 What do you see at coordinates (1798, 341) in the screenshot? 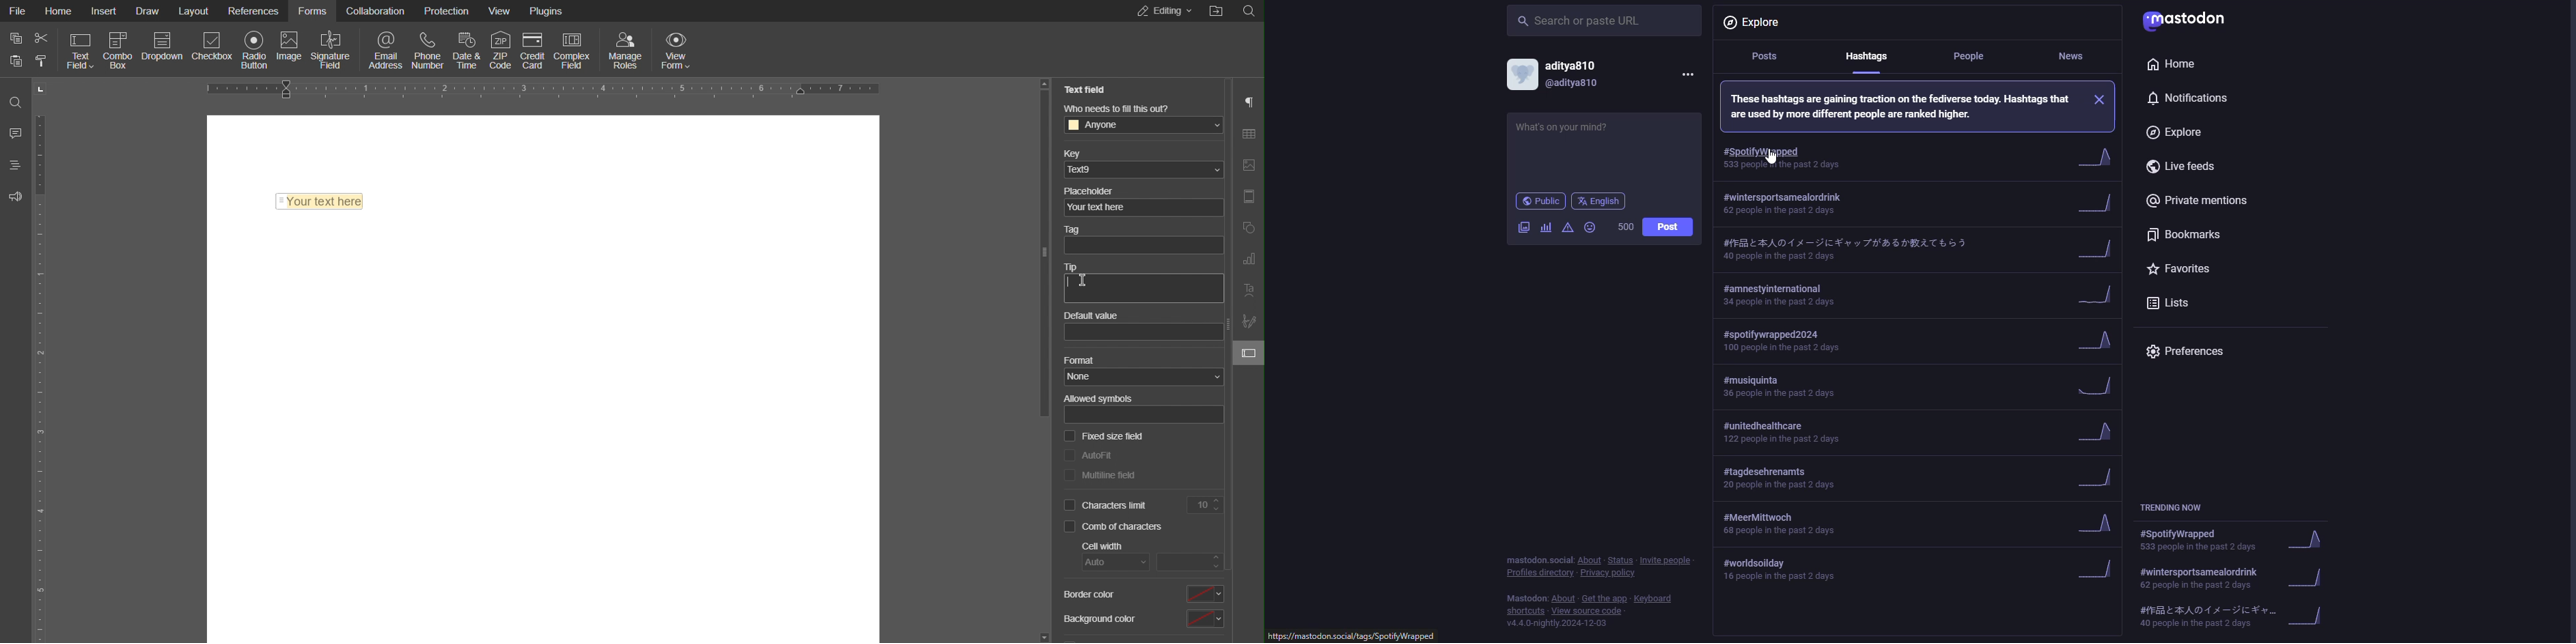
I see `hashtag` at bounding box center [1798, 341].